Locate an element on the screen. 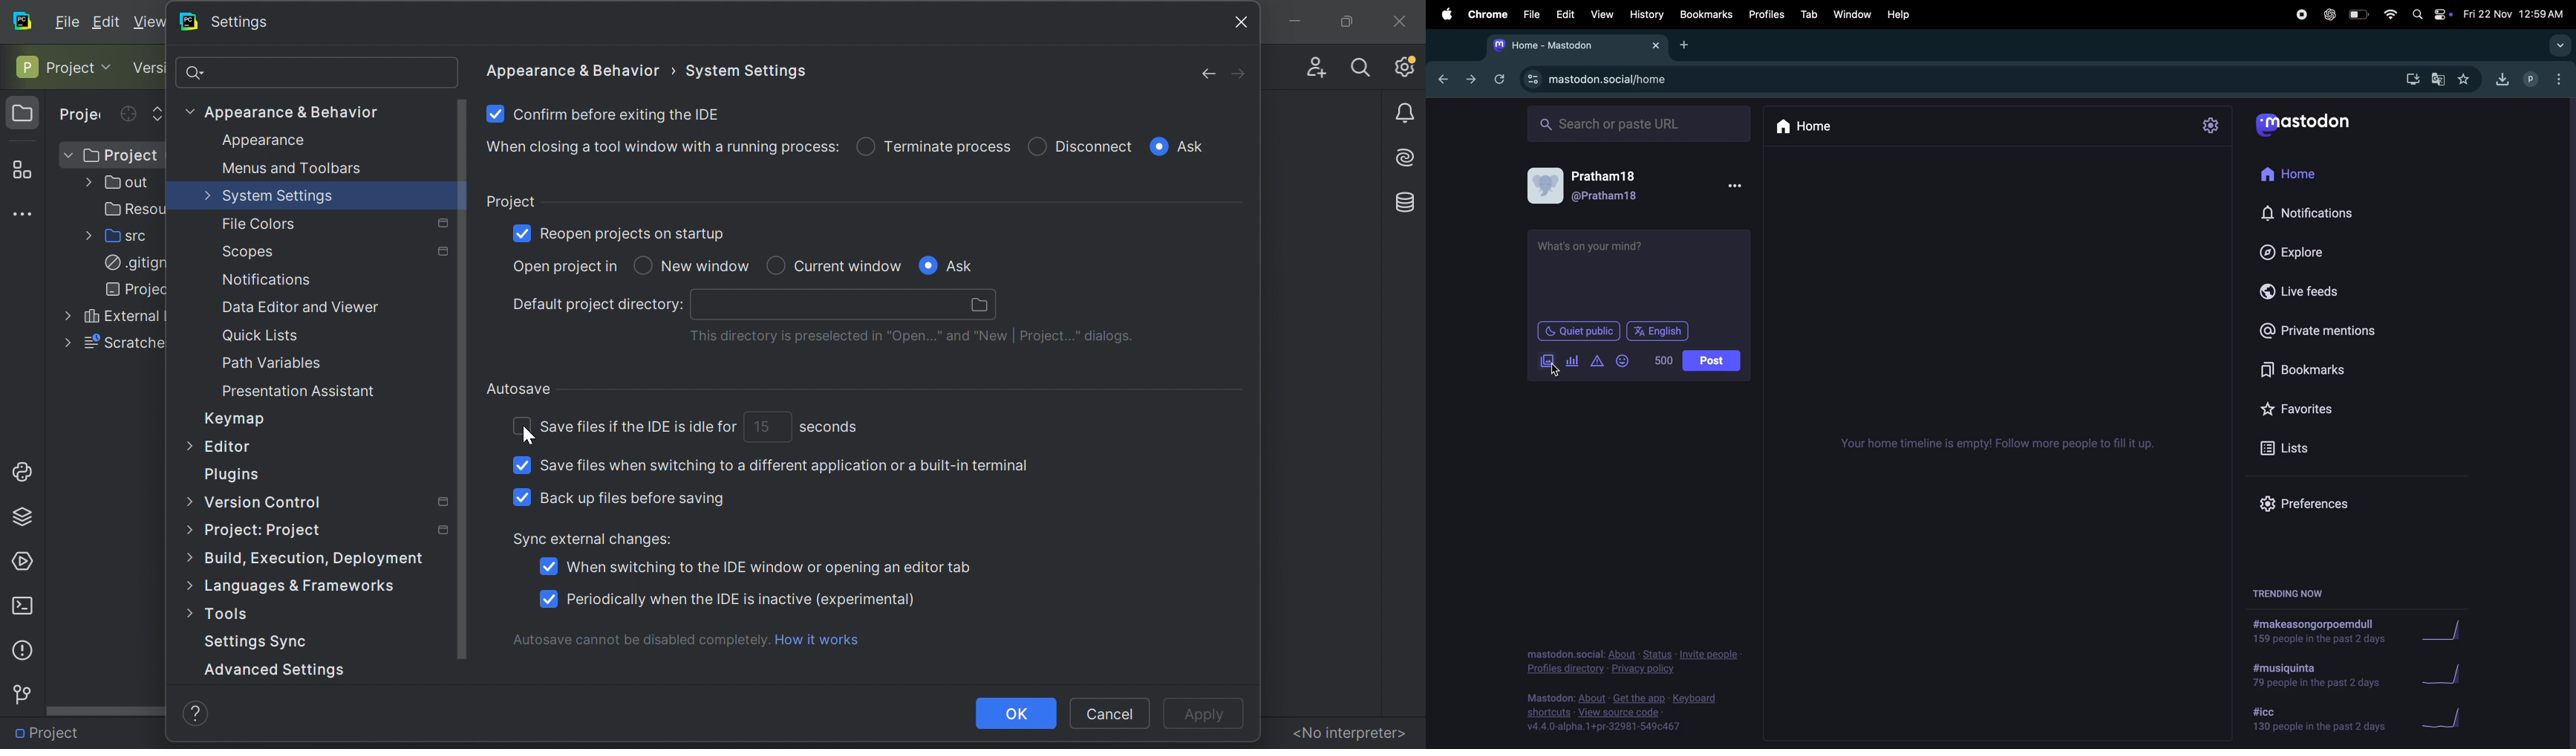  home is located at coordinates (1811, 127).